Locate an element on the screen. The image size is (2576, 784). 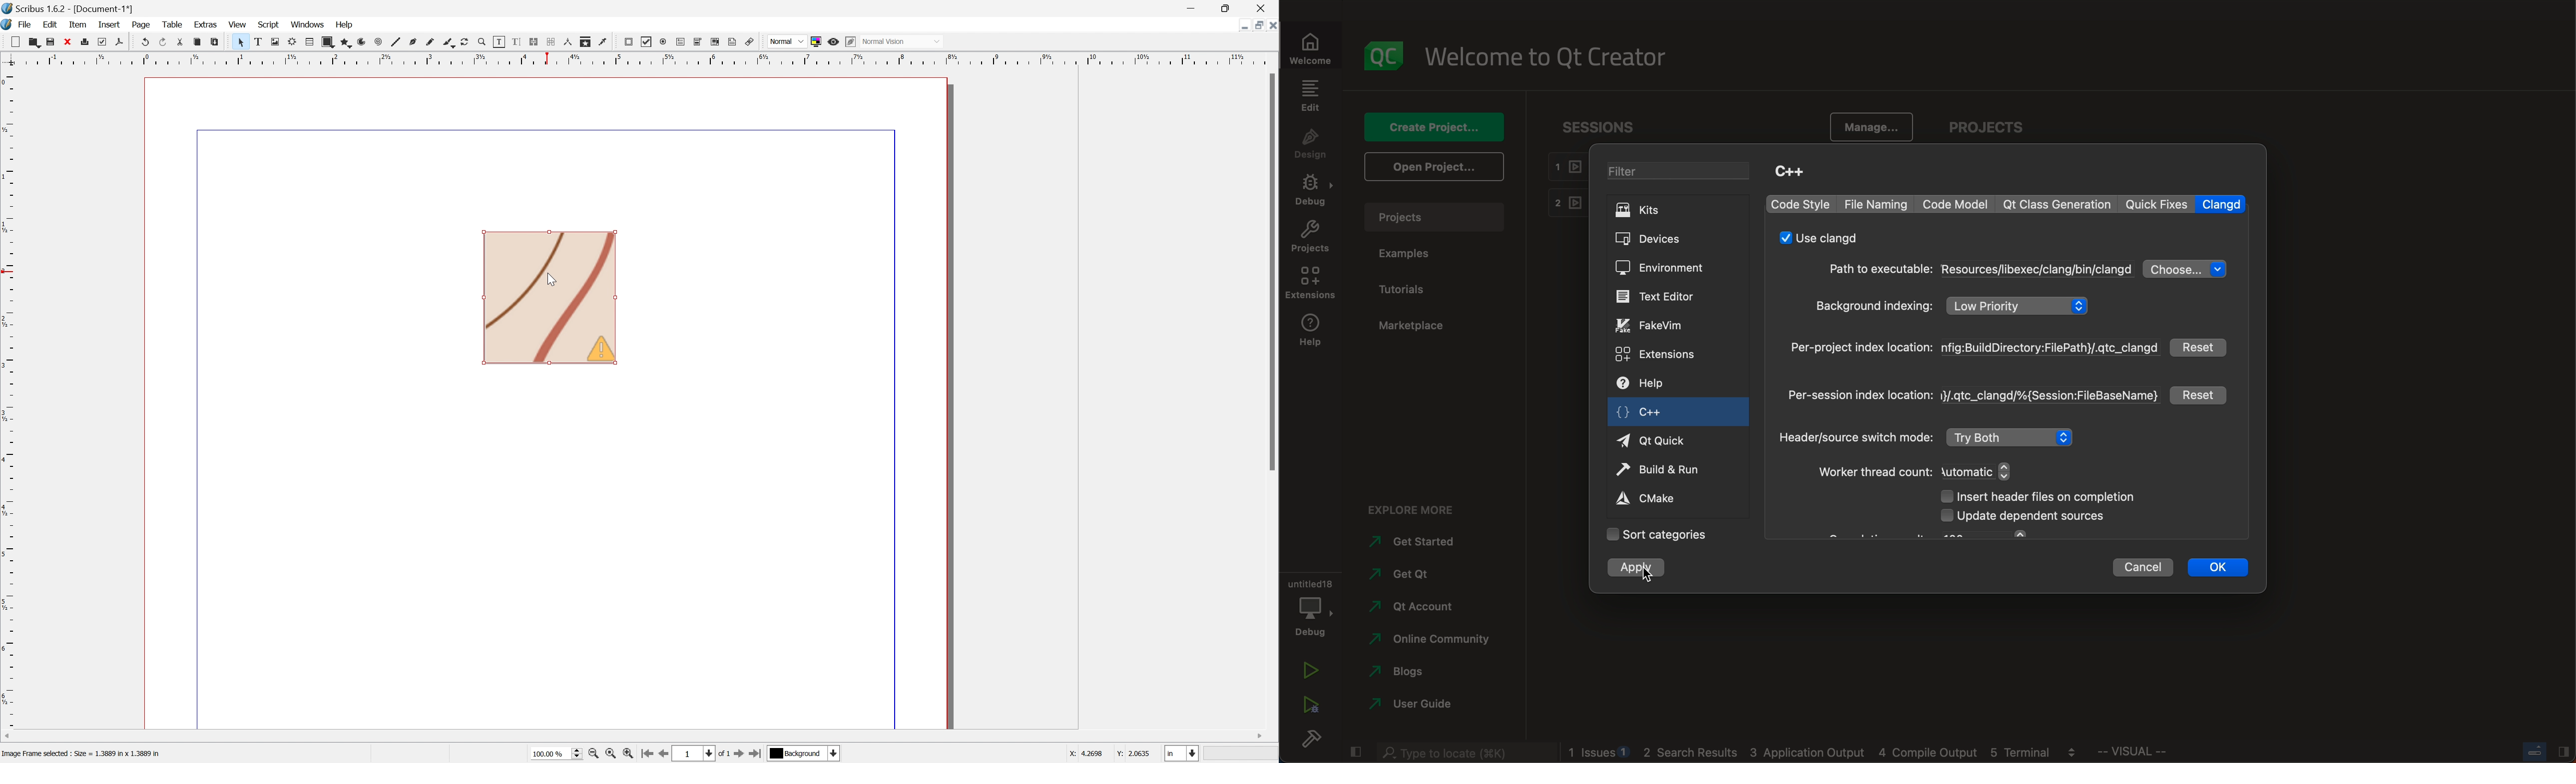
Polygon is located at coordinates (347, 43).